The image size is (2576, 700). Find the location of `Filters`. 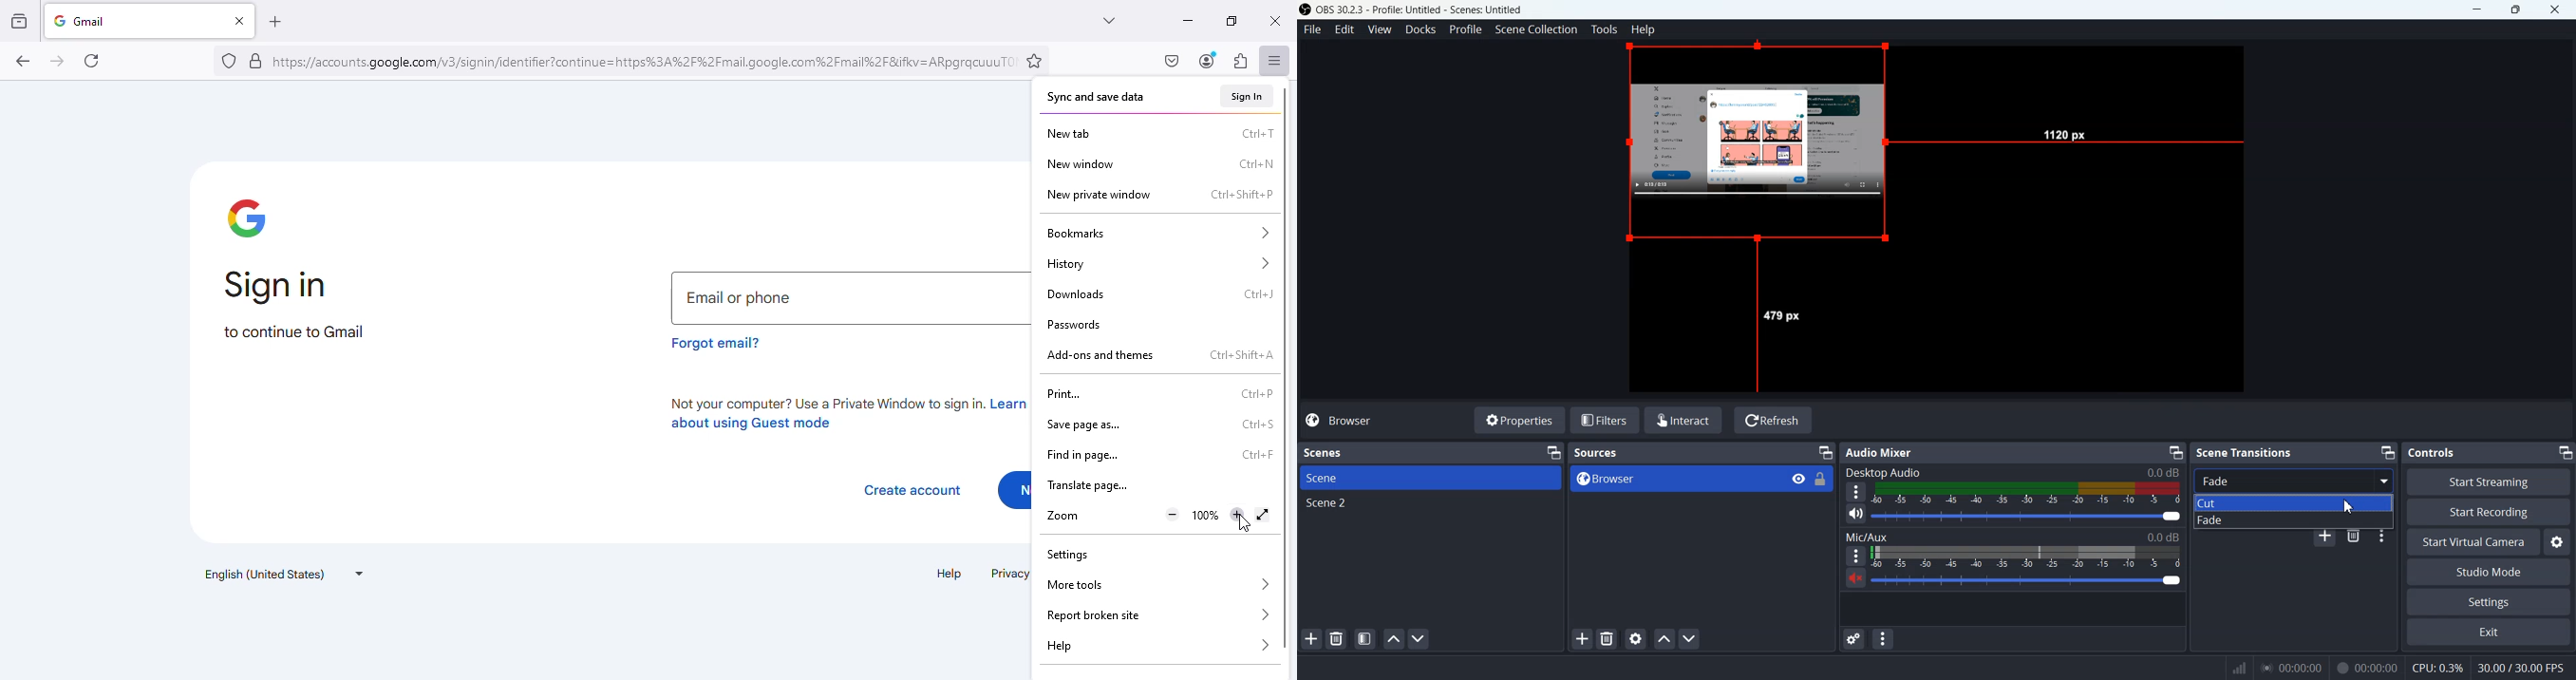

Filters is located at coordinates (1606, 420).